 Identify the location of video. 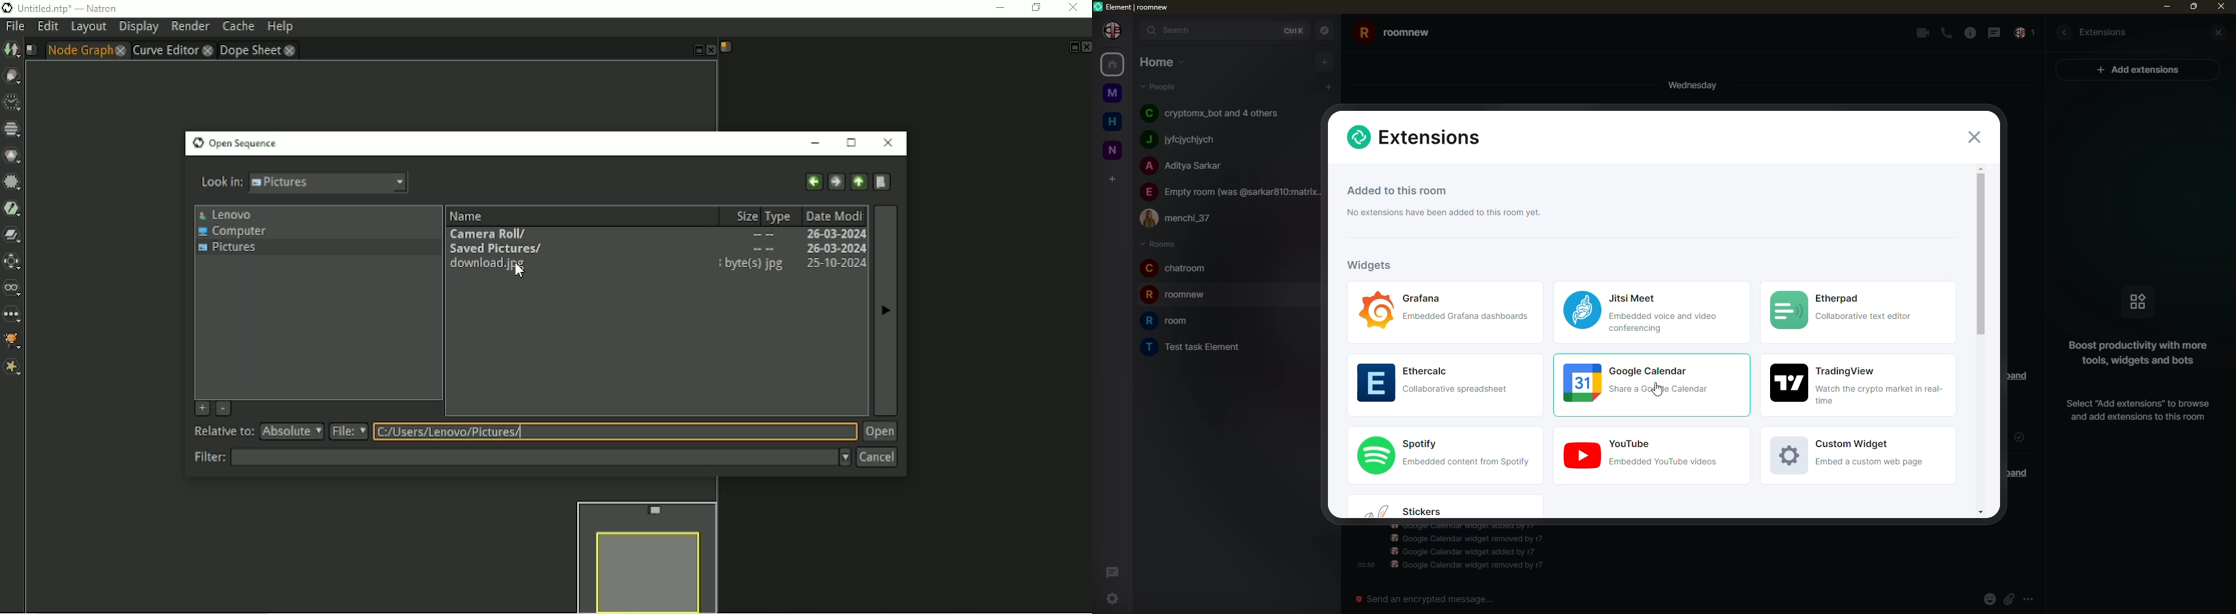
(1922, 33).